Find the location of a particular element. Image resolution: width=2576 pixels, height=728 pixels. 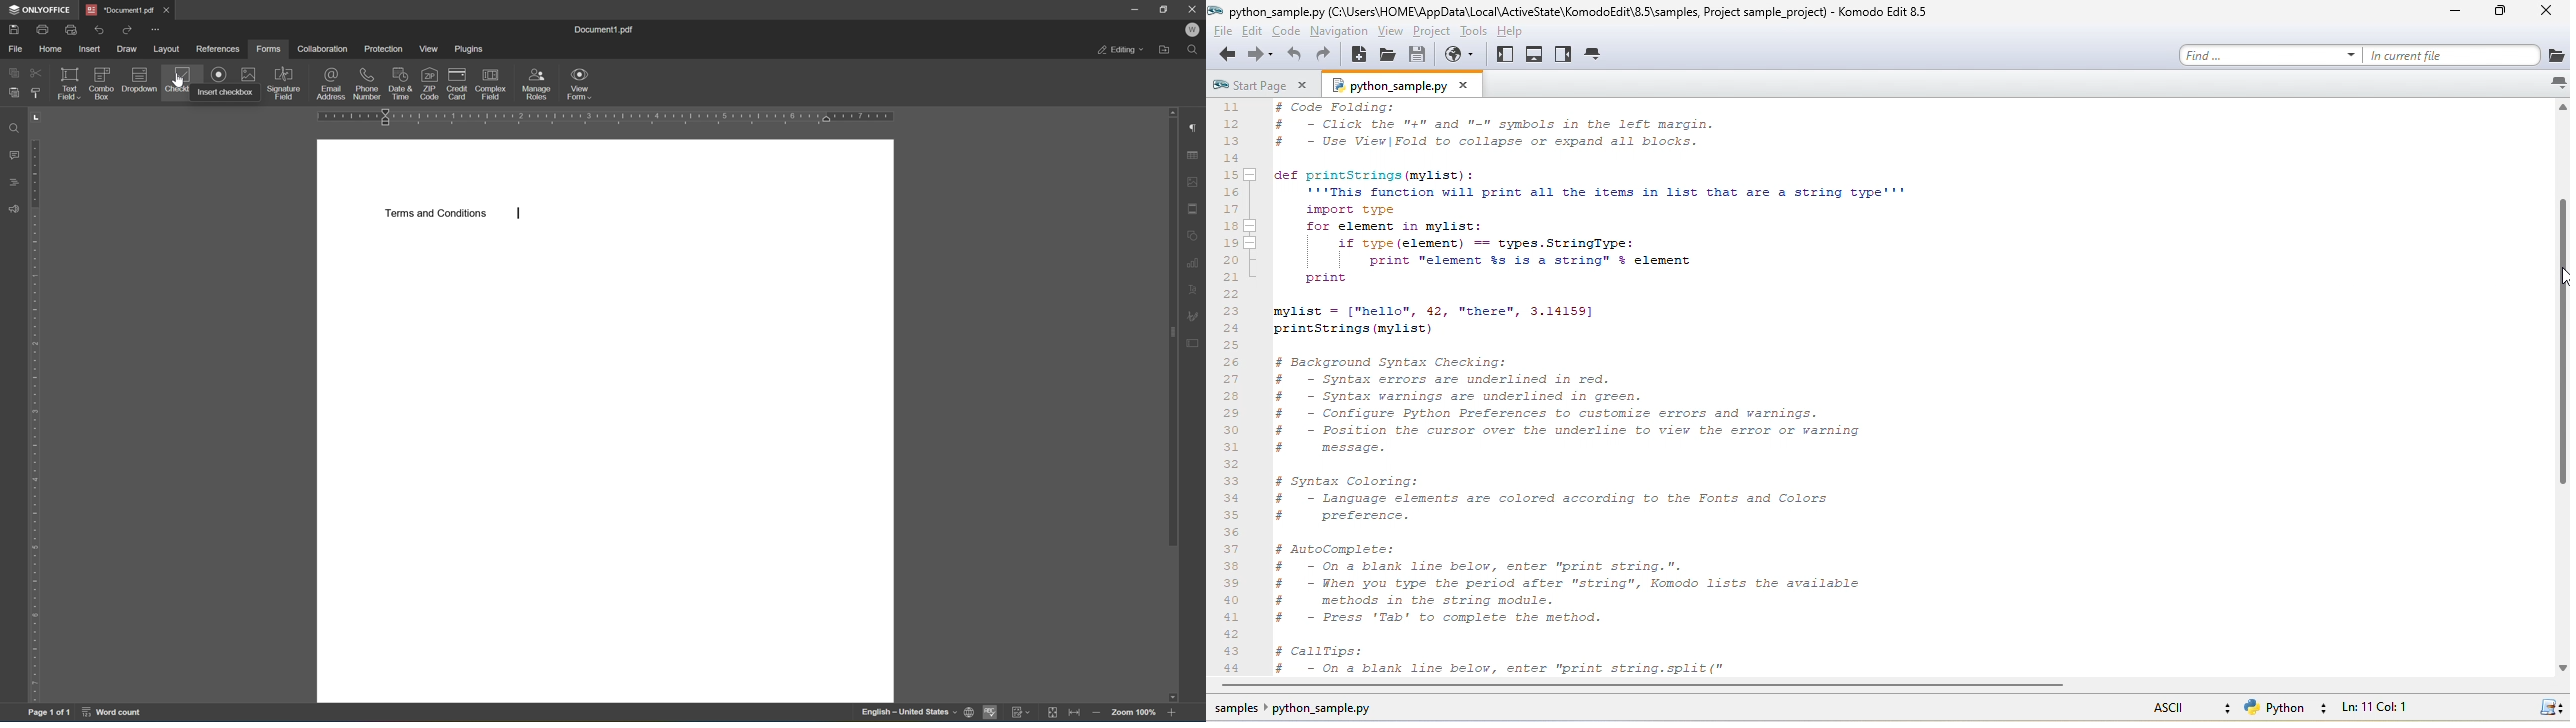

insert checkbox is located at coordinates (227, 92).